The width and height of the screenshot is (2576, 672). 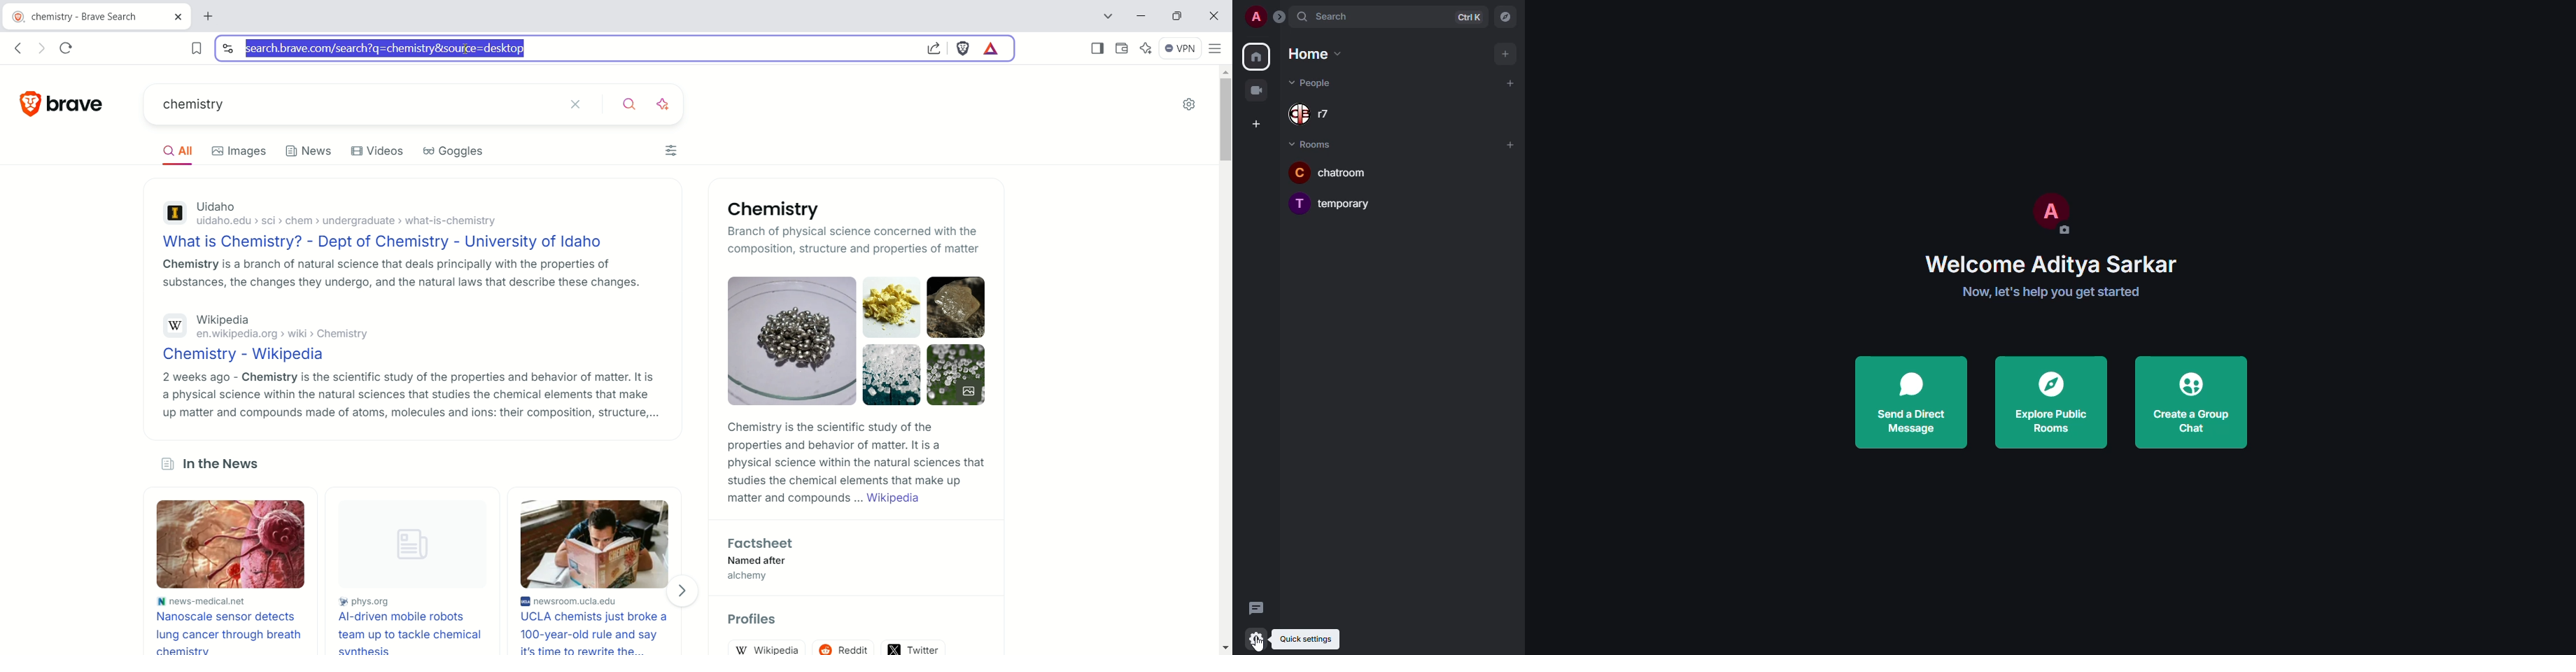 I want to click on go forward, so click(x=44, y=49).